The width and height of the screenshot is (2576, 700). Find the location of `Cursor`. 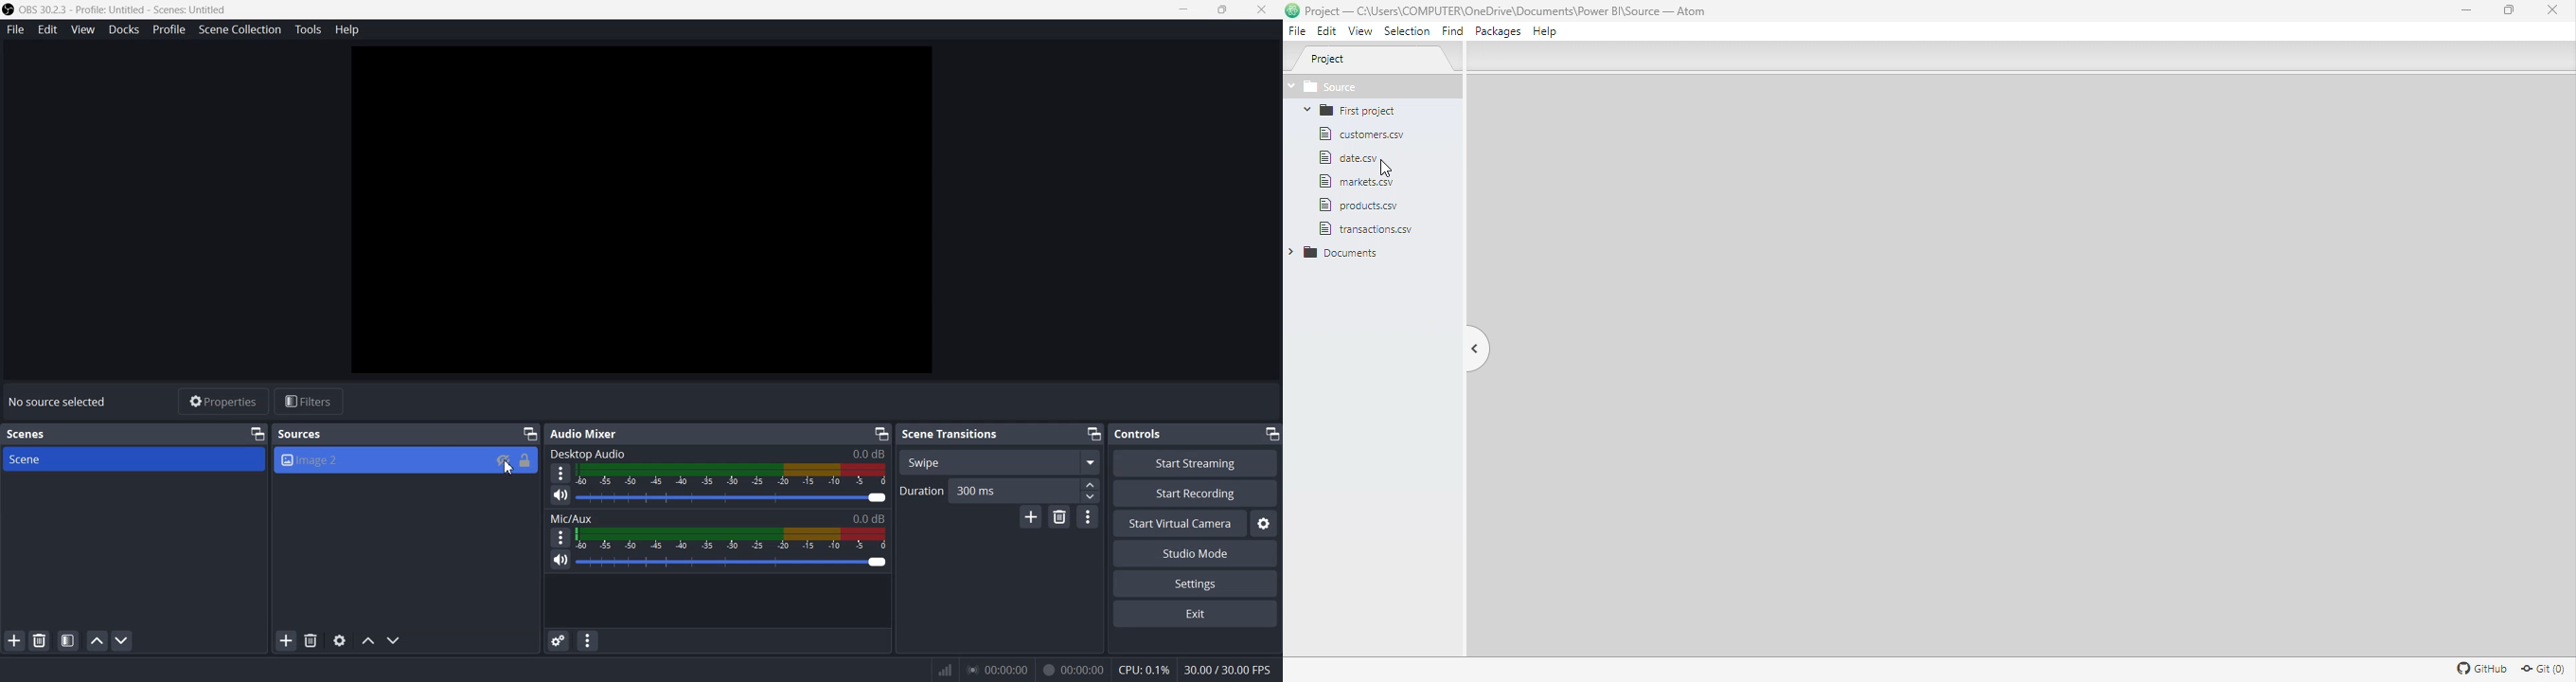

Cursor is located at coordinates (1386, 167).